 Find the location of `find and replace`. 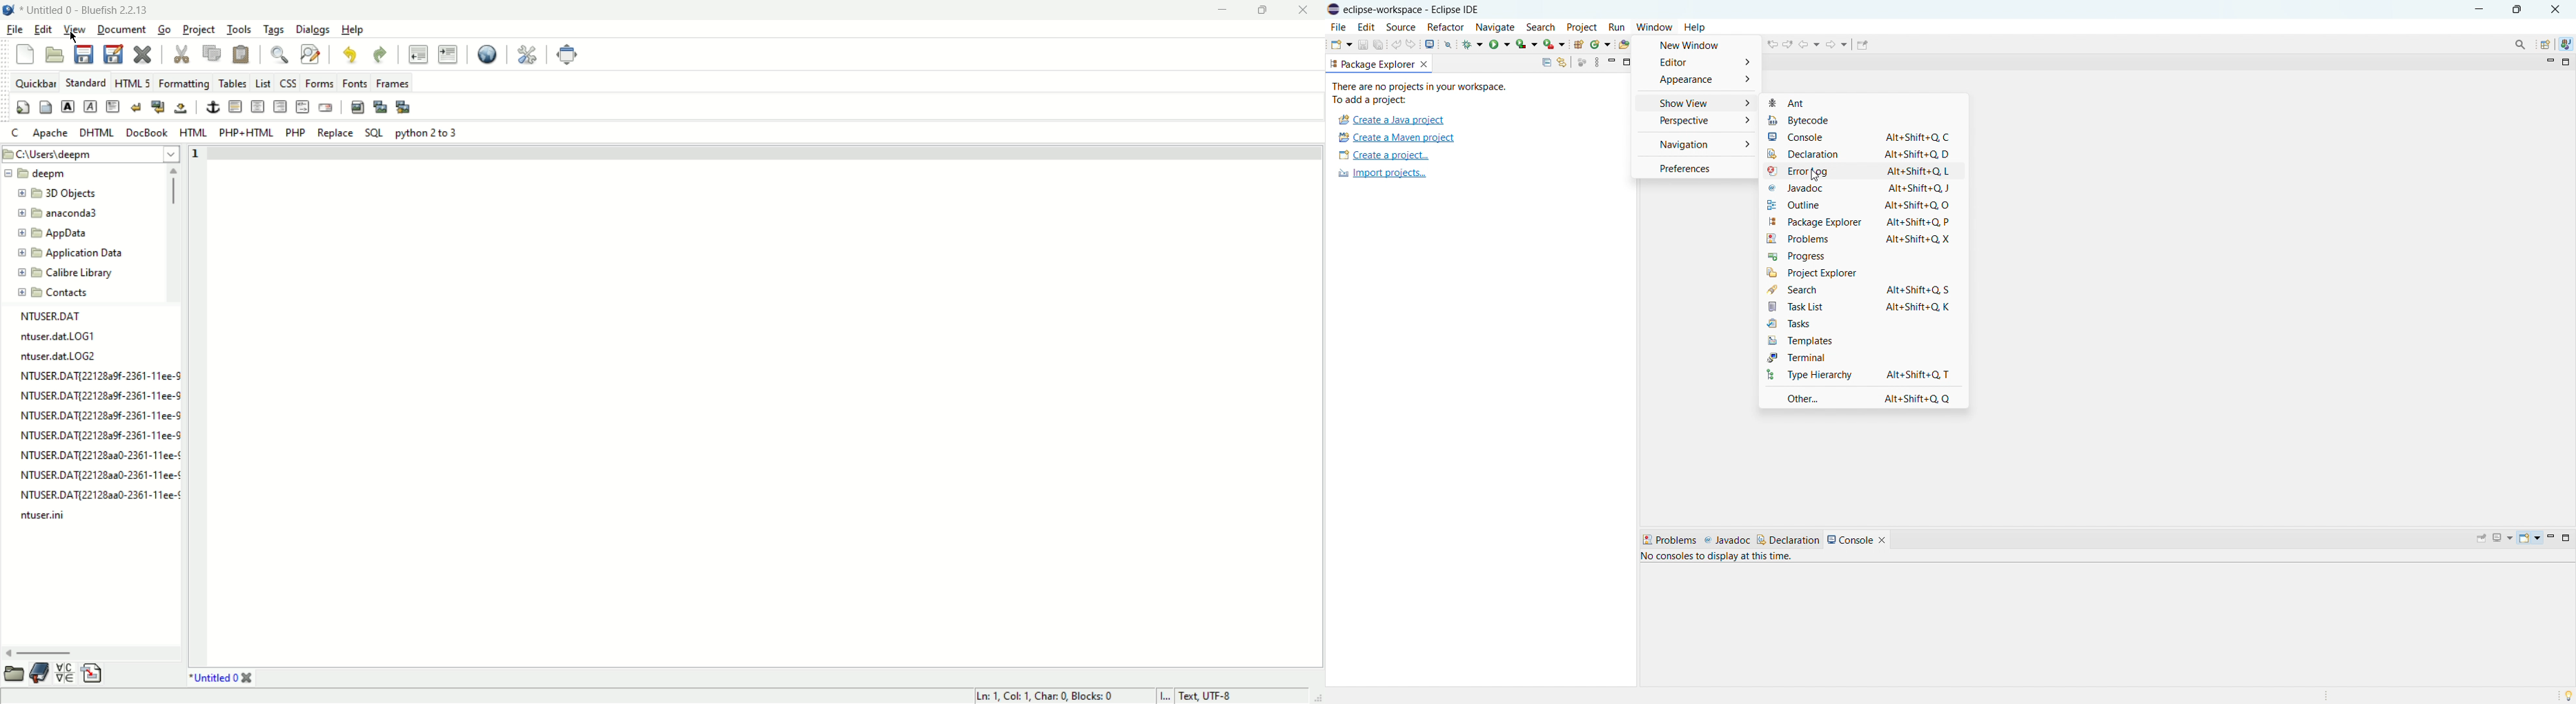

find and replace is located at coordinates (310, 56).